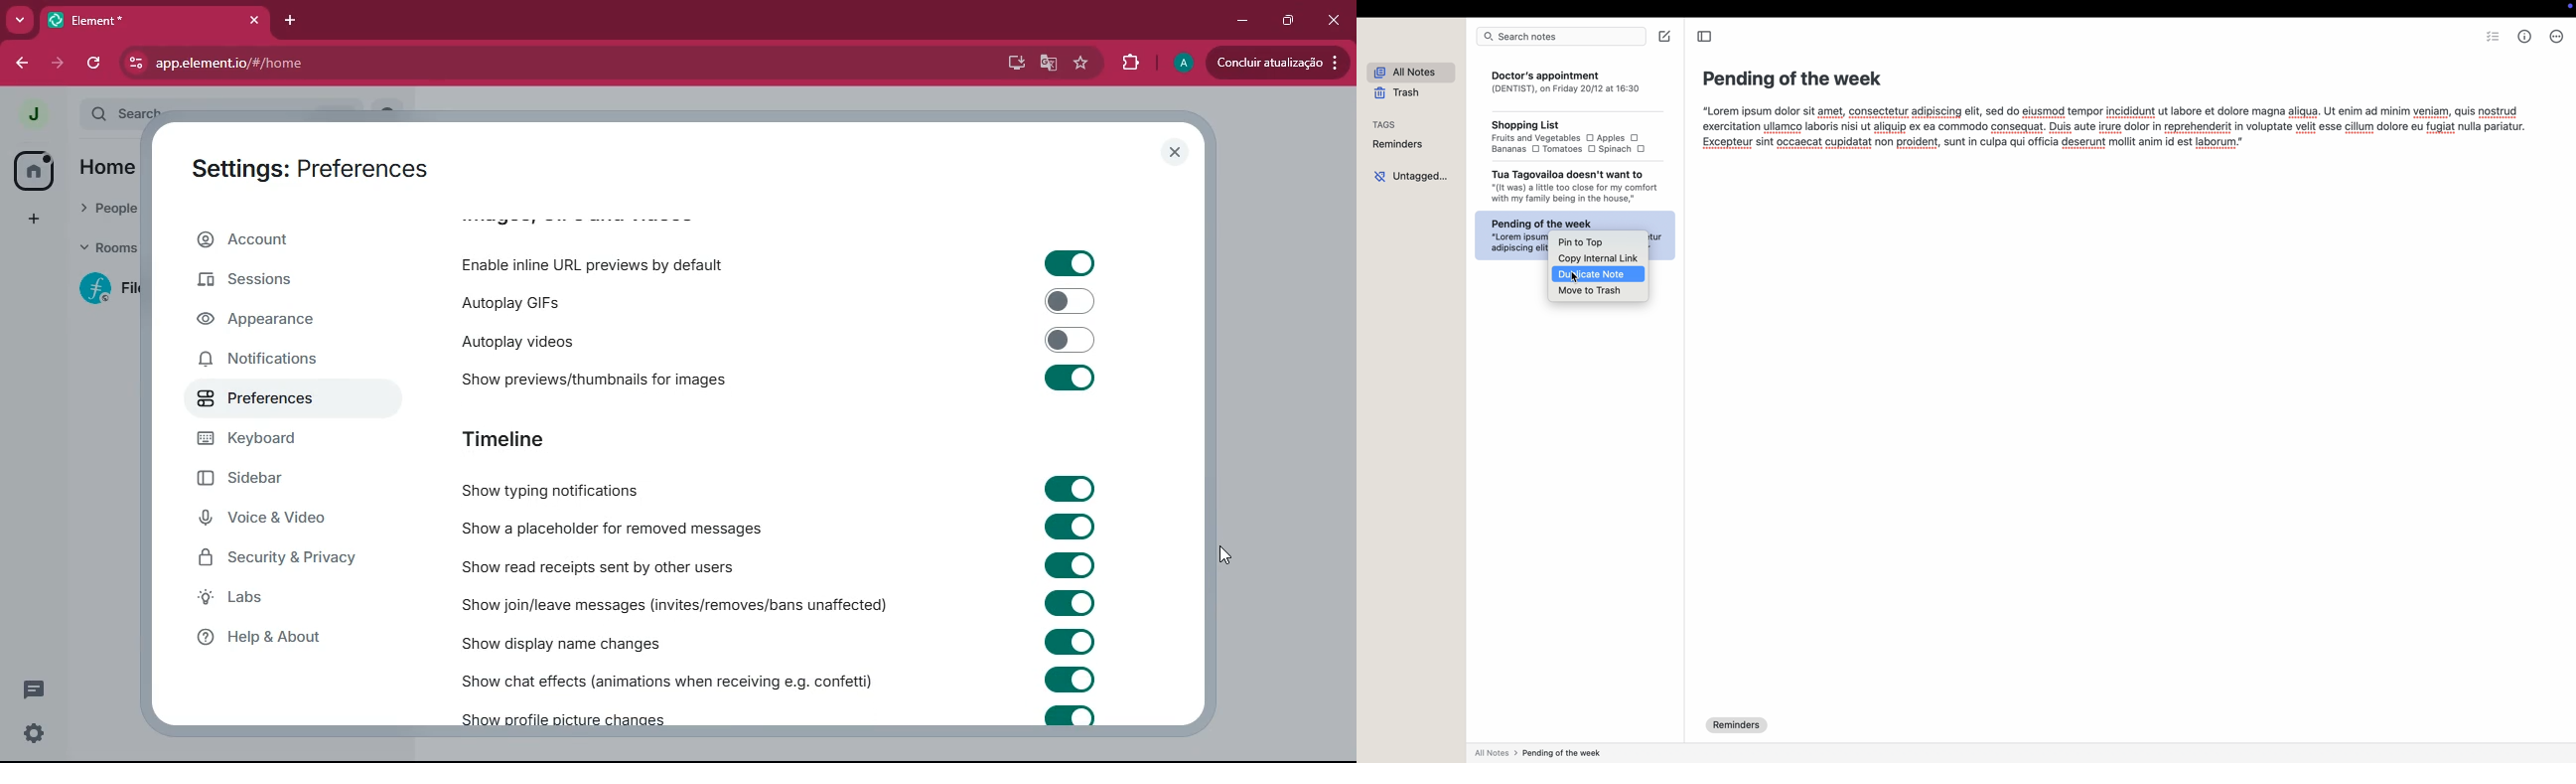  What do you see at coordinates (1071, 526) in the screenshot?
I see `toggle on/off` at bounding box center [1071, 526].